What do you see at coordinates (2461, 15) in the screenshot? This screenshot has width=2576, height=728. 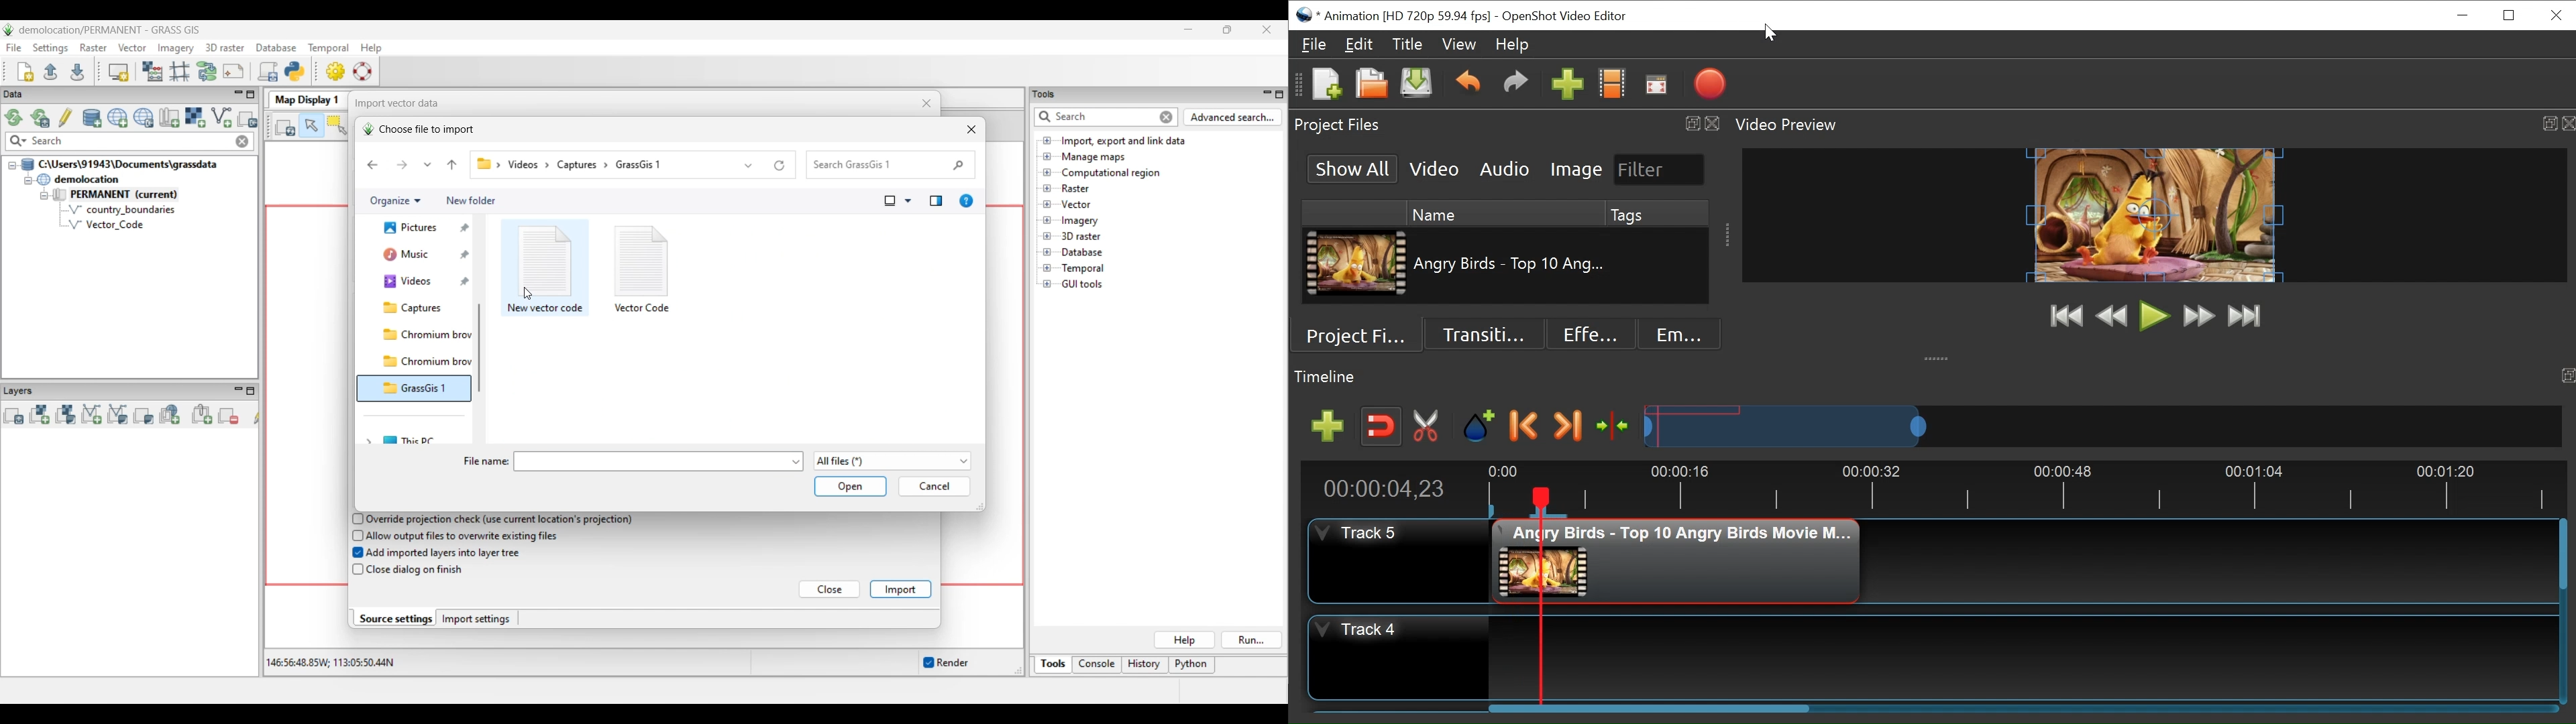 I see `minimize` at bounding box center [2461, 15].